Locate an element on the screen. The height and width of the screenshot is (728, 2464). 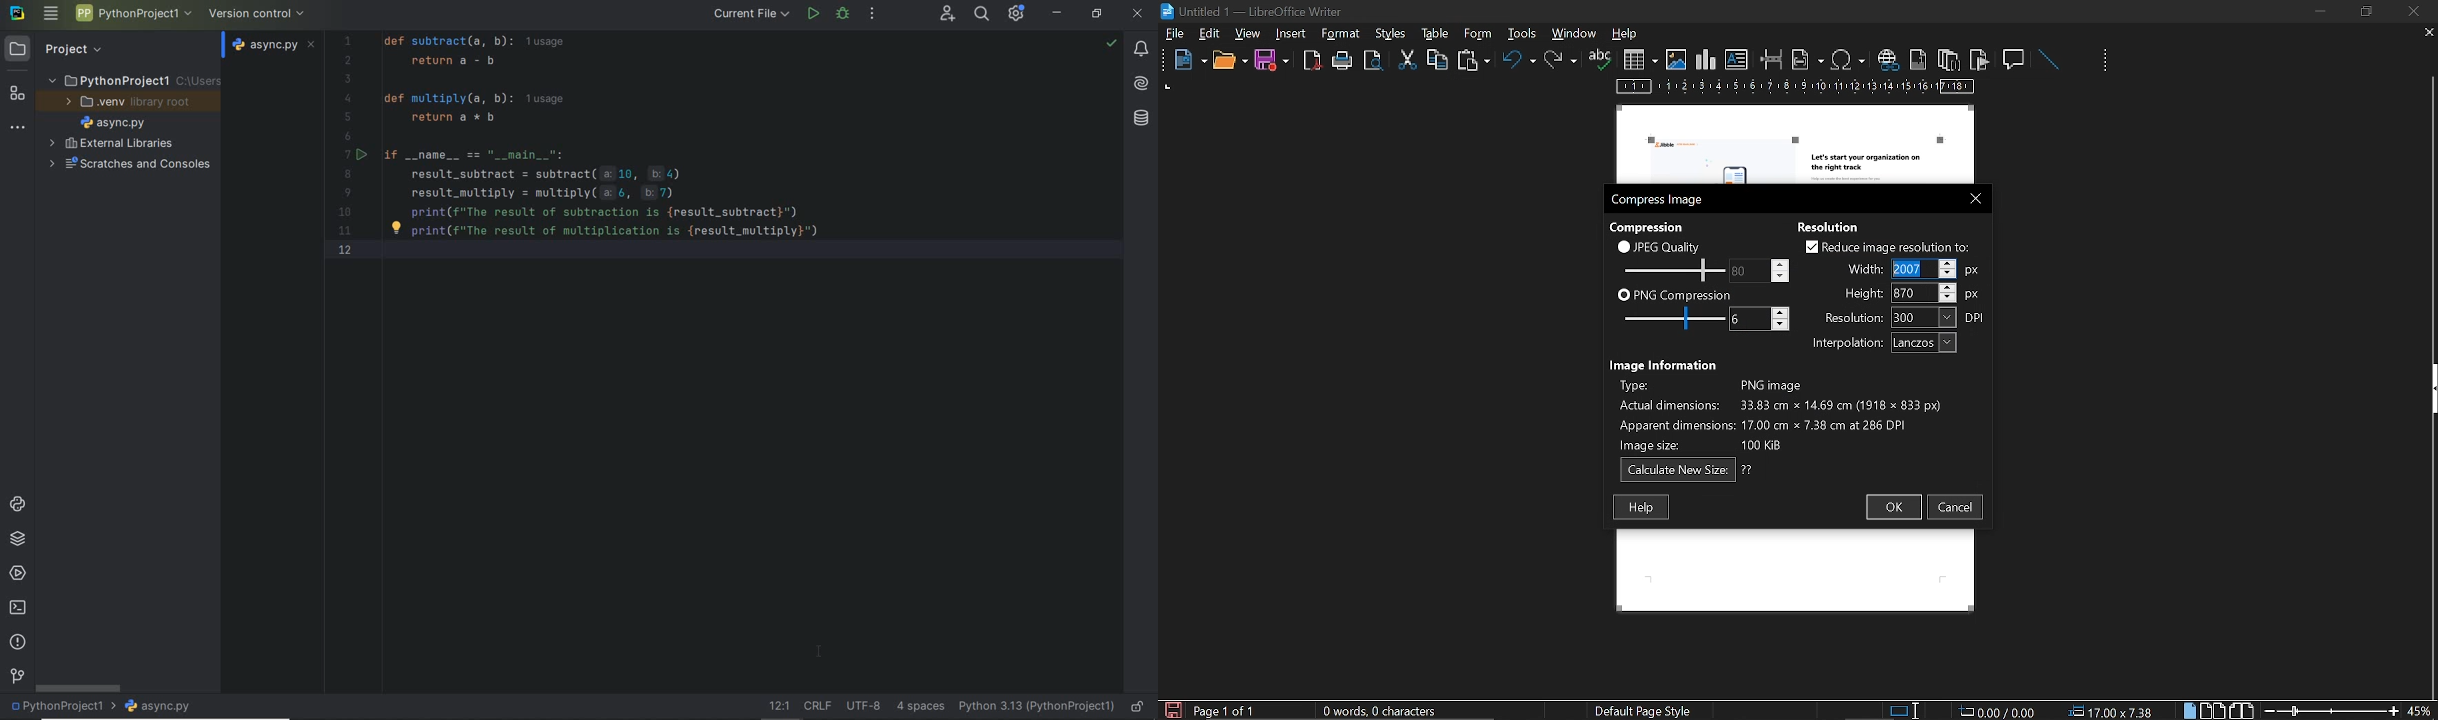
print is located at coordinates (1343, 61).